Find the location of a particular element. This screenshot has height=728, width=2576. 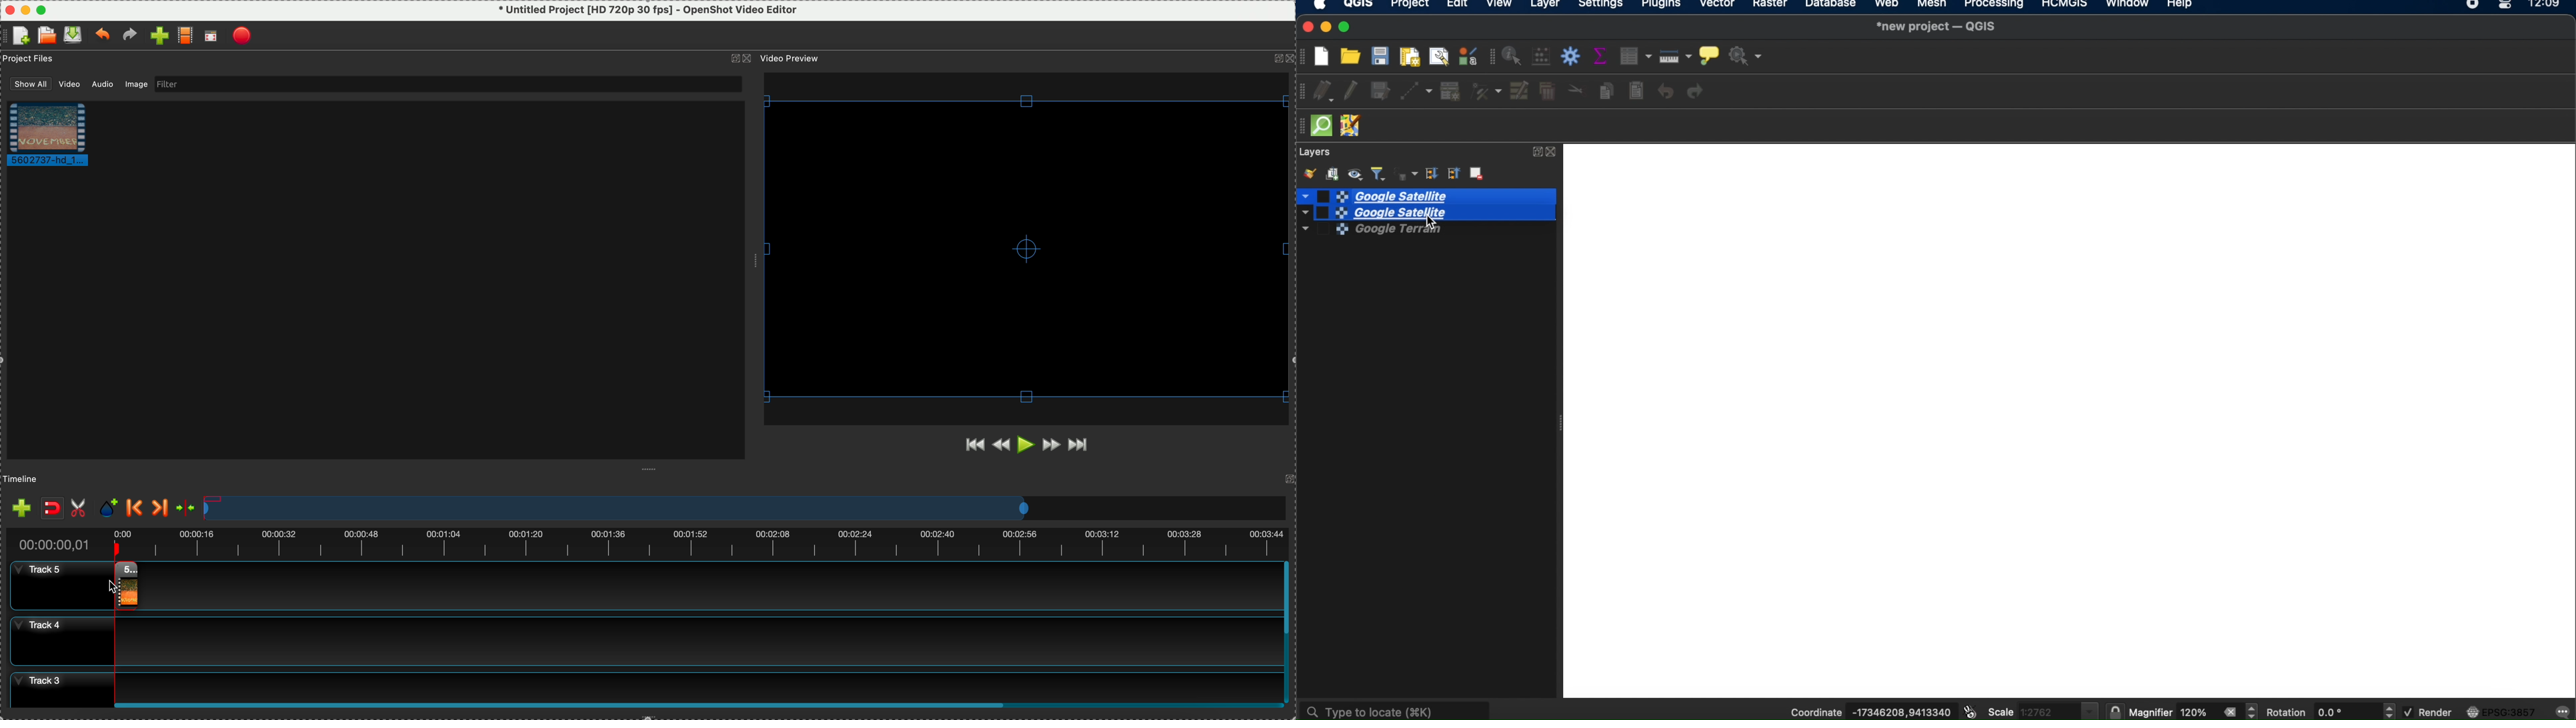

layers is located at coordinates (1316, 152).